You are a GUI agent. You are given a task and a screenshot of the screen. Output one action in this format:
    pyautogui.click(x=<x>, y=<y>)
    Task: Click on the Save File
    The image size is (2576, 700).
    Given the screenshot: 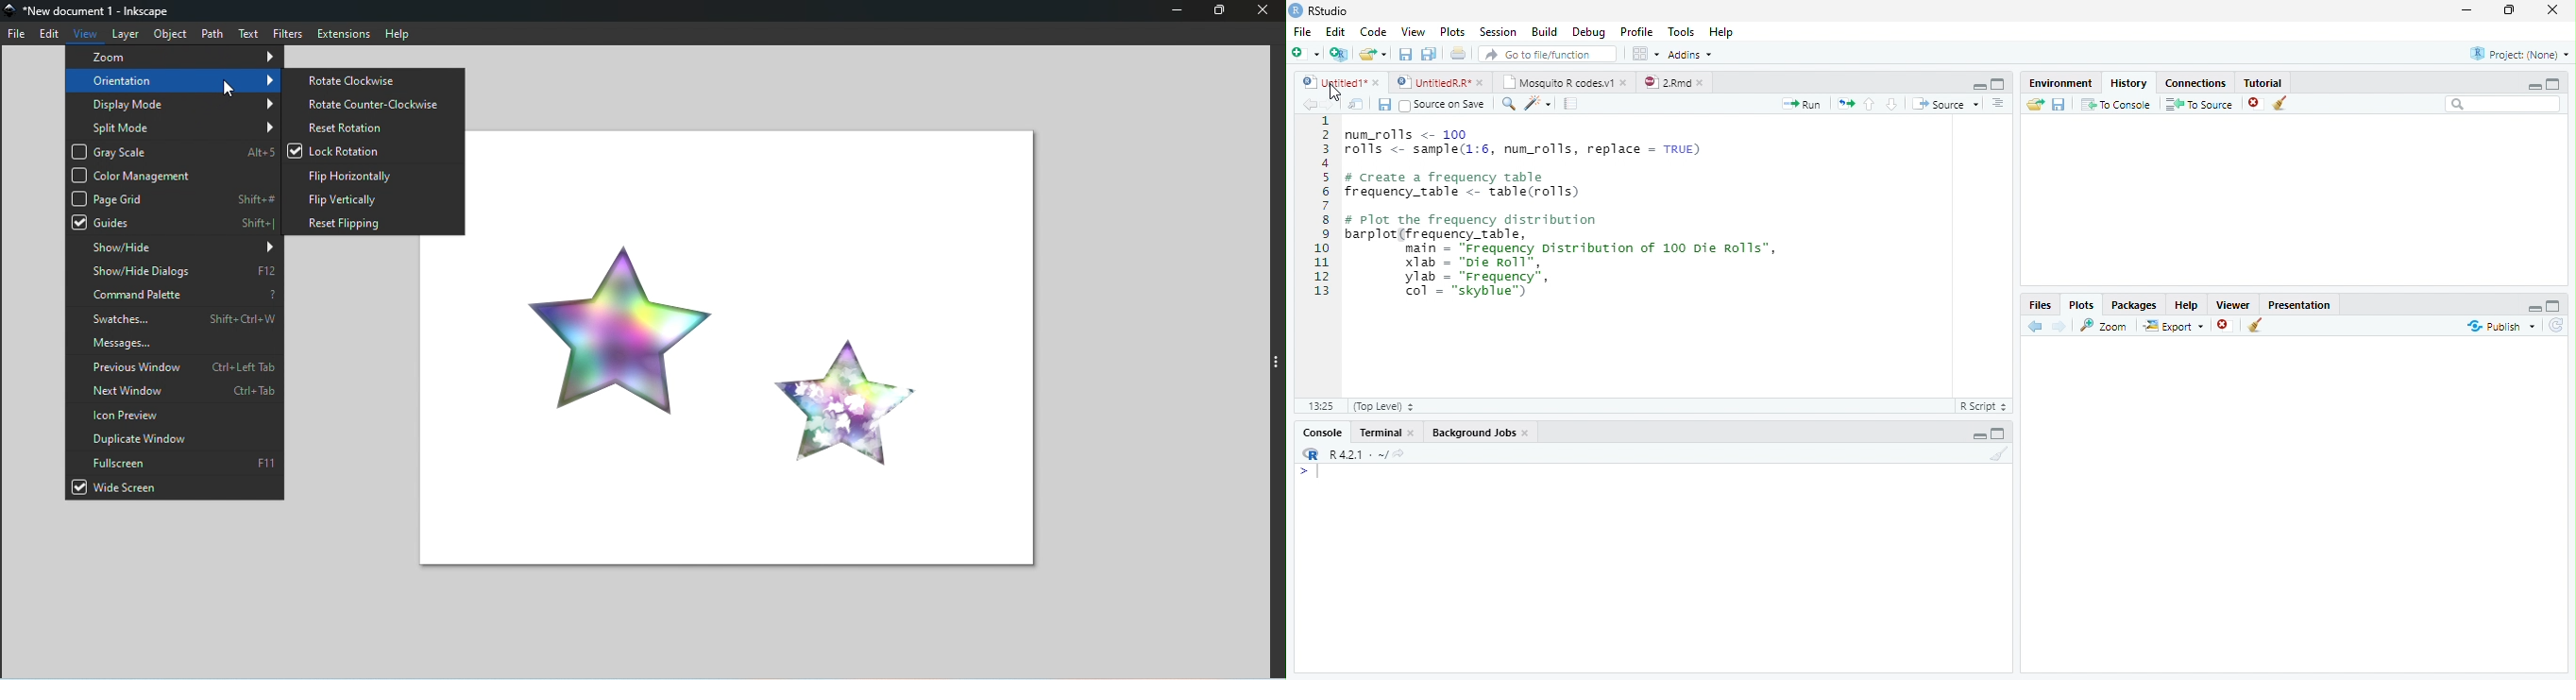 What is the action you would take?
    pyautogui.click(x=2059, y=104)
    